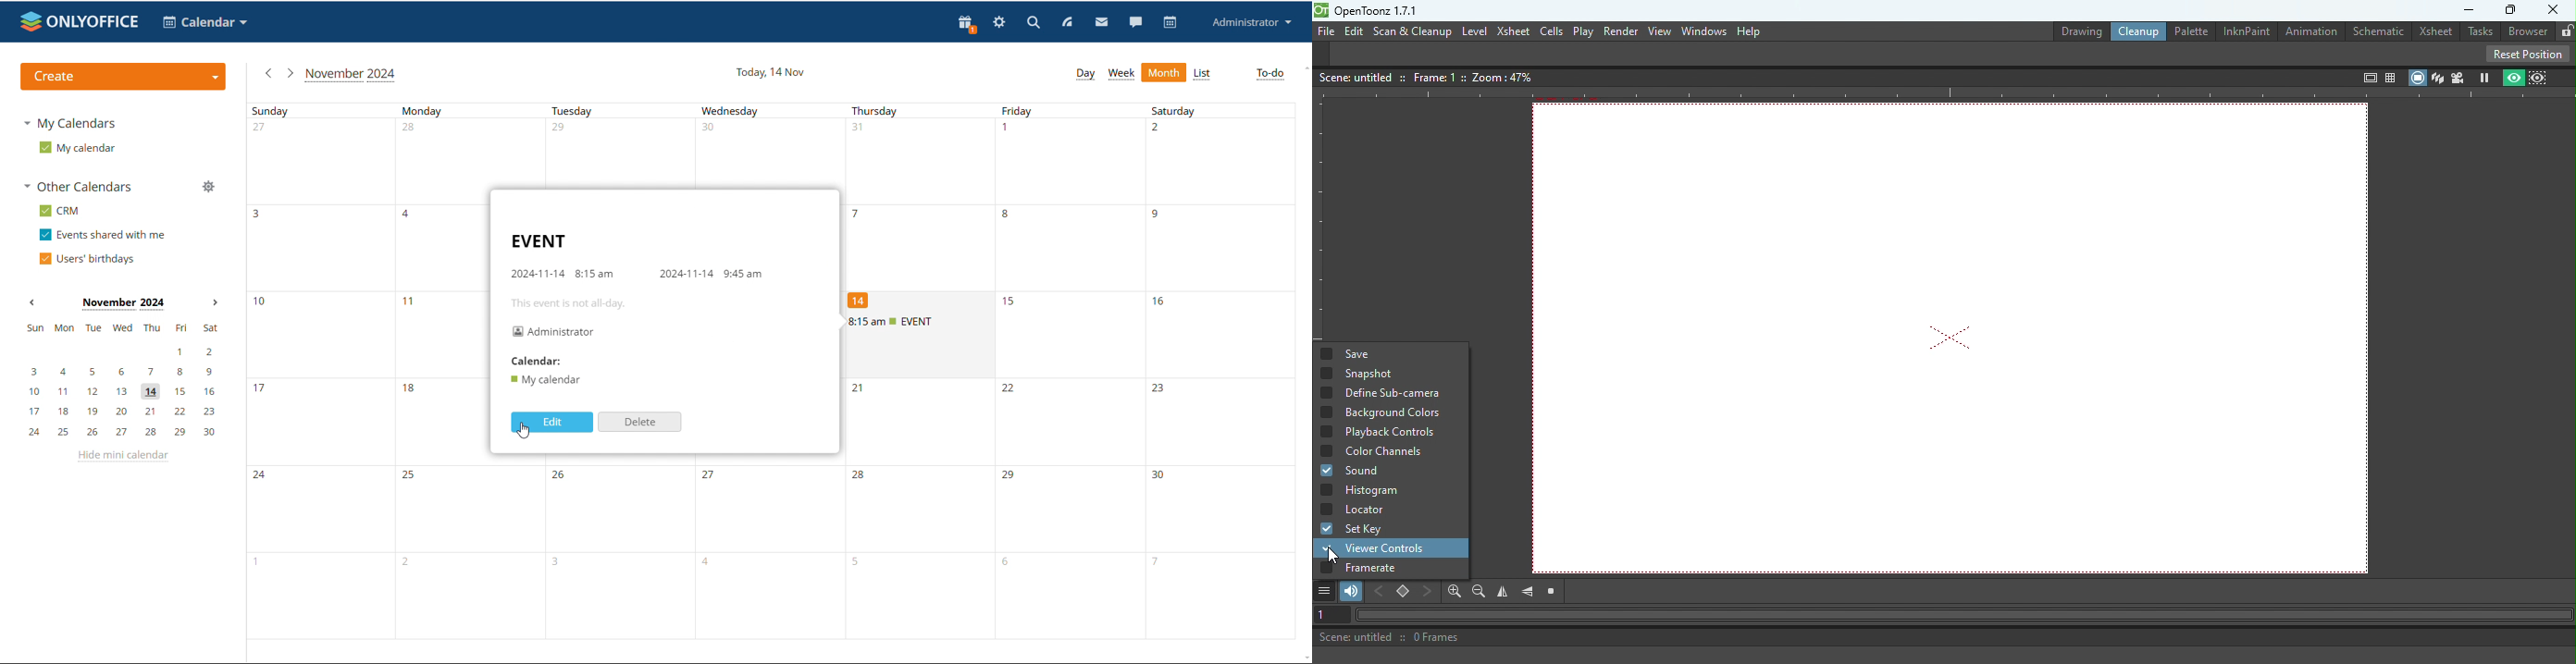 The height and width of the screenshot is (672, 2576). Describe the element at coordinates (1381, 11) in the screenshot. I see `openloonz1.7.1` at that location.